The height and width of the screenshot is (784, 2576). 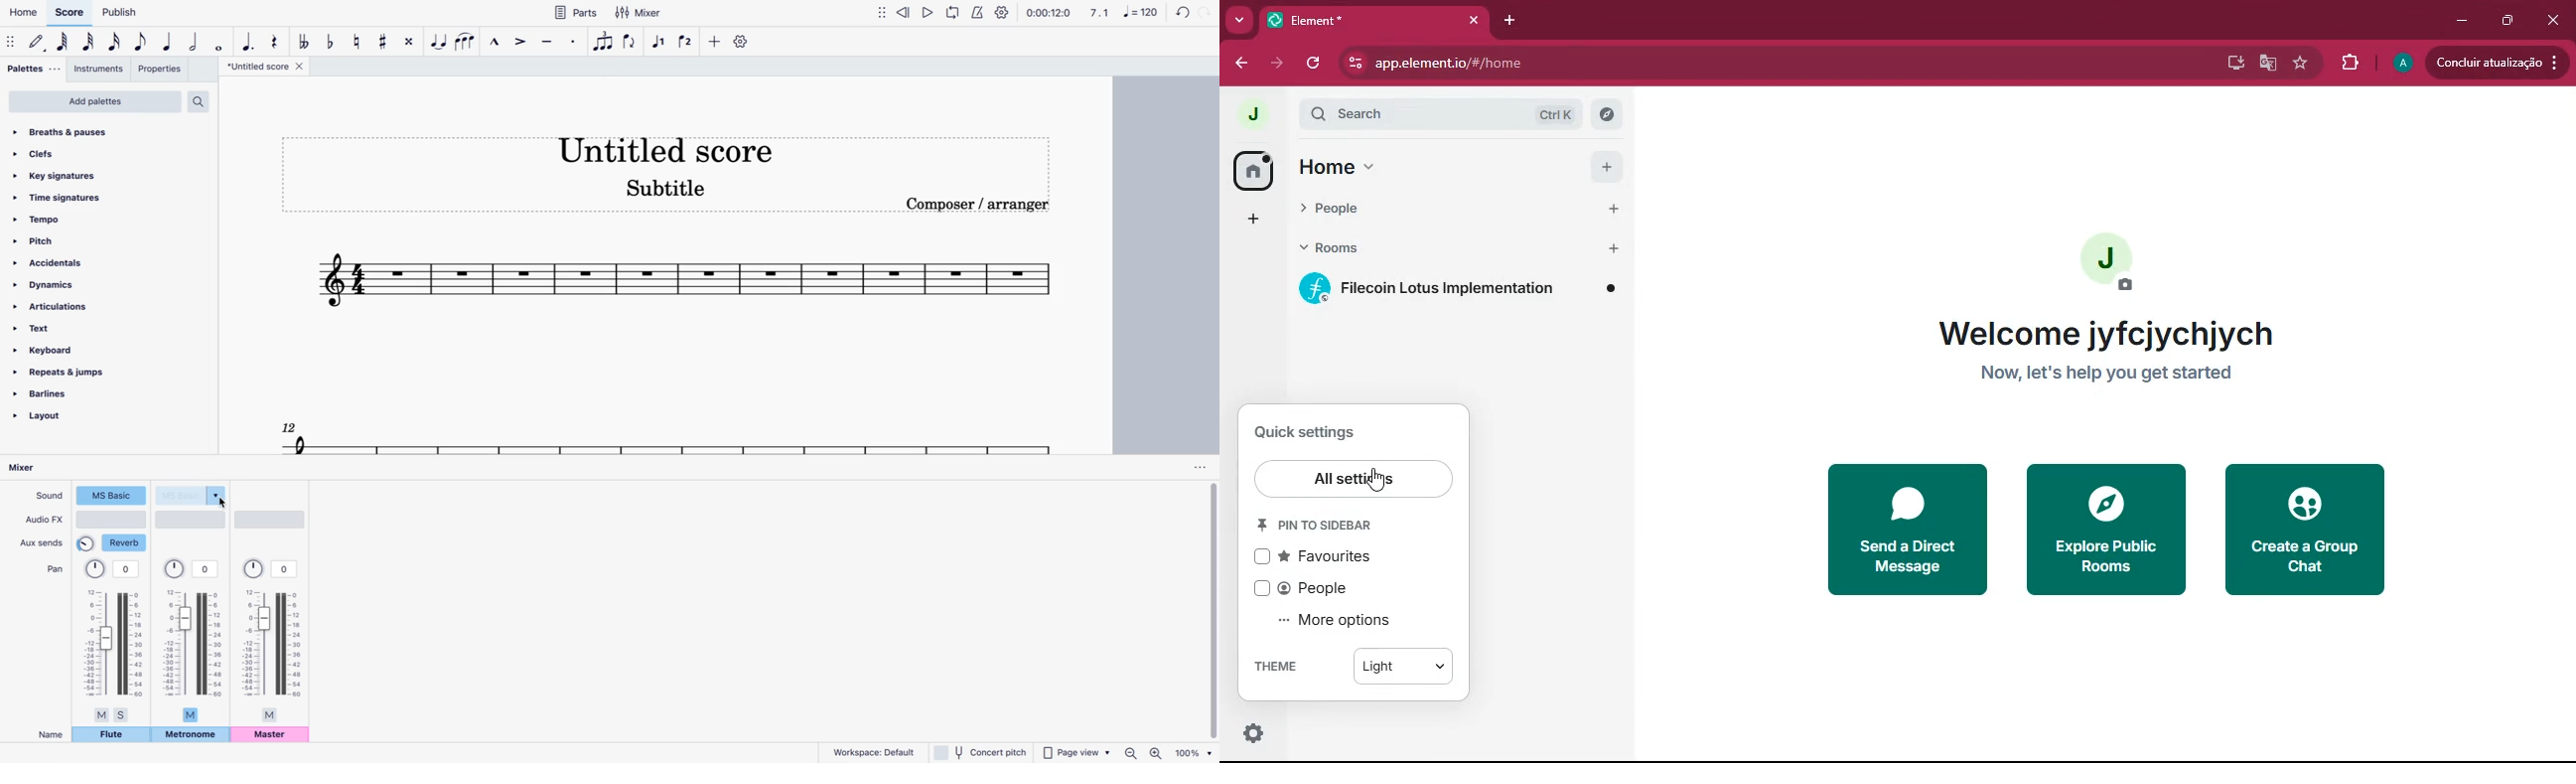 What do you see at coordinates (105, 132) in the screenshot?
I see `breaths & pauses` at bounding box center [105, 132].